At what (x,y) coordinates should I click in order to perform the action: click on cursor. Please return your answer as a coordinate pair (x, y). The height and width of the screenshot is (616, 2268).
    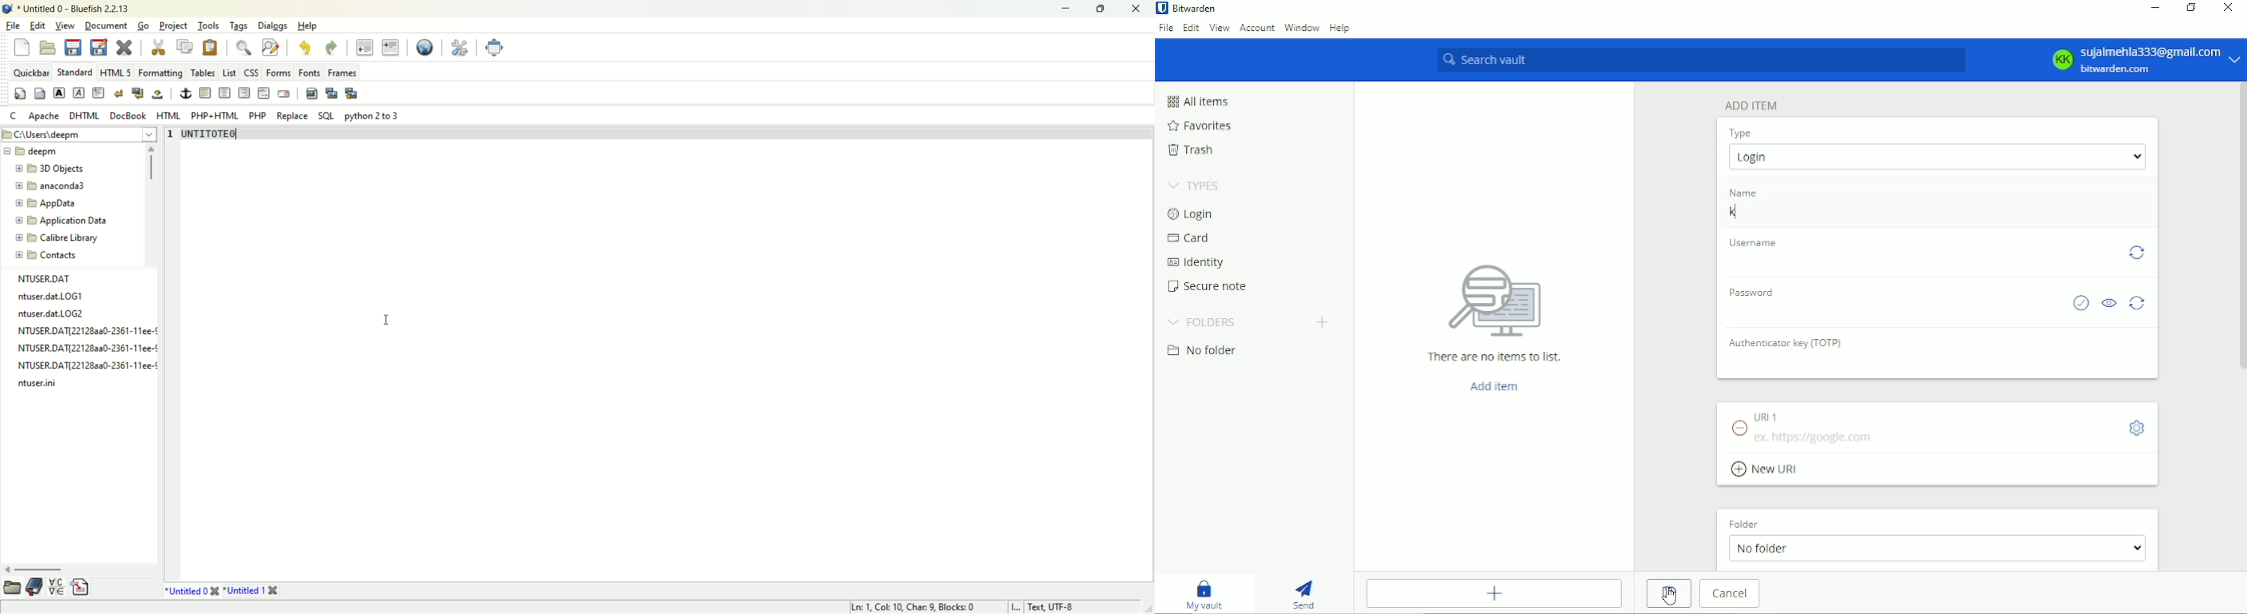
    Looking at the image, I should click on (385, 321).